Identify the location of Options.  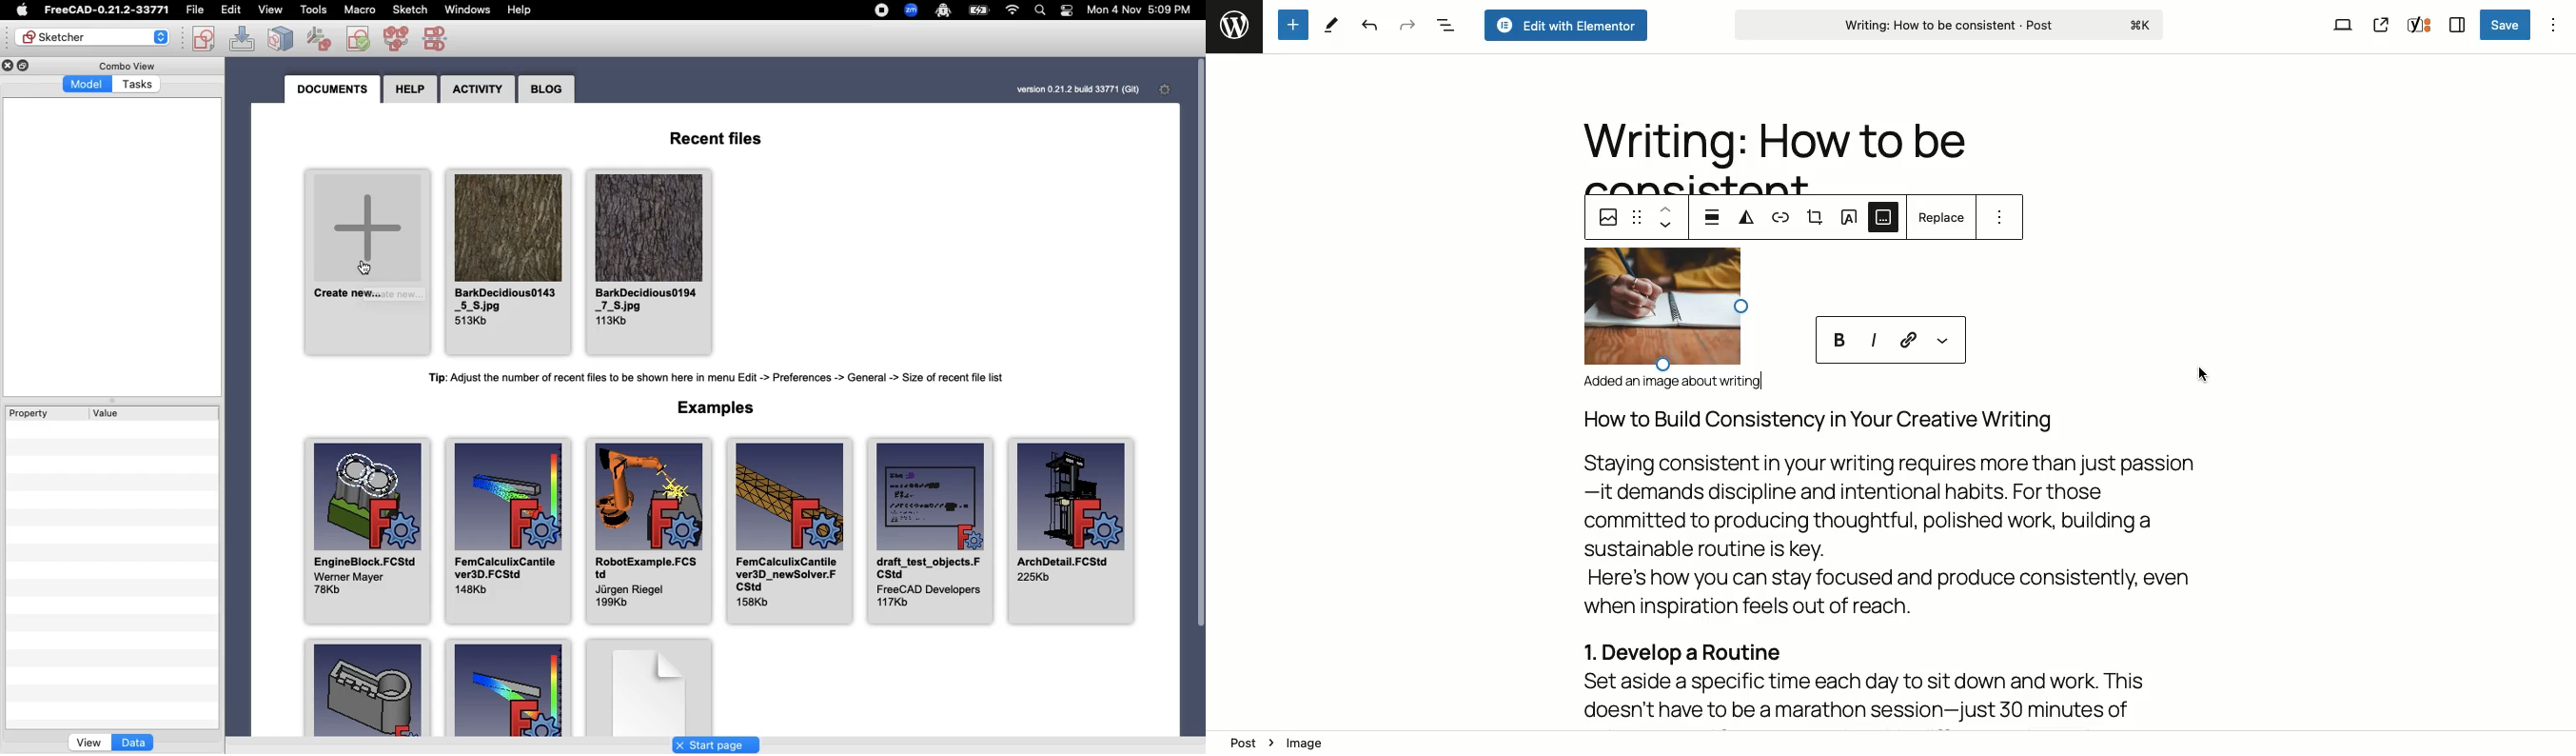
(2552, 23).